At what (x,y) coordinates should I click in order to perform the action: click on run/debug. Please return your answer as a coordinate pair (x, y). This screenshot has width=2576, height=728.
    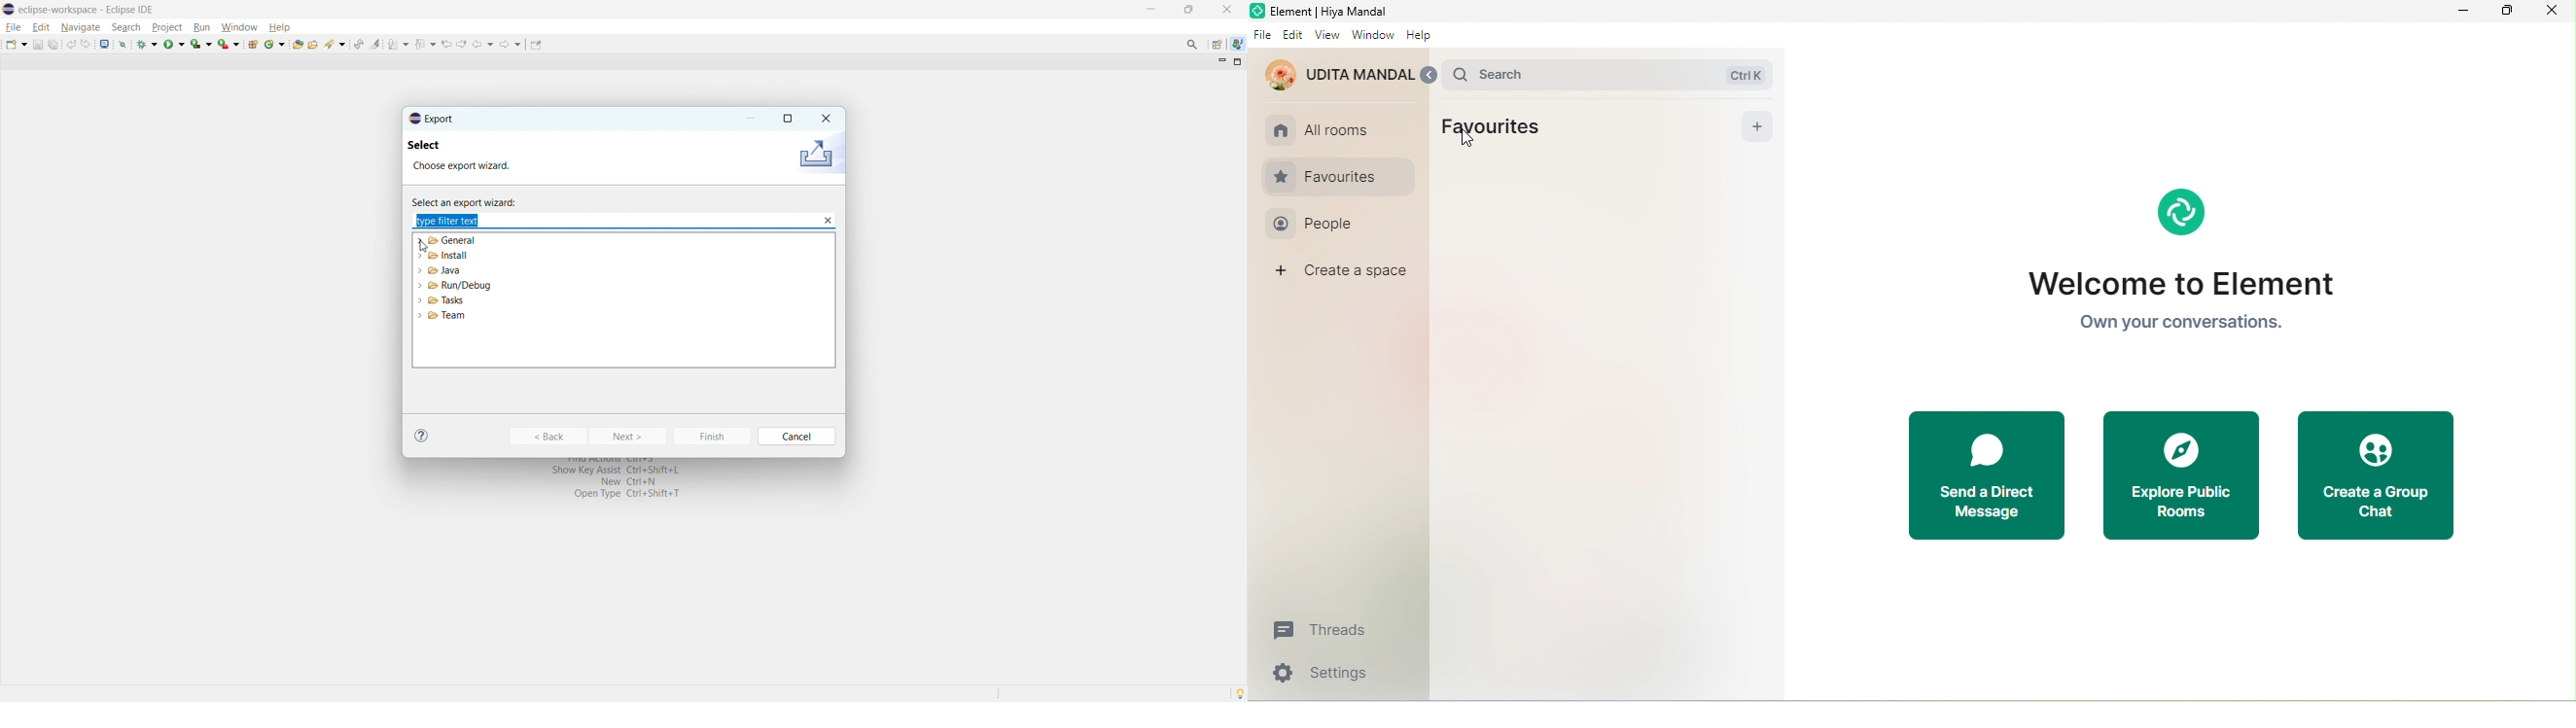
    Looking at the image, I should click on (460, 285).